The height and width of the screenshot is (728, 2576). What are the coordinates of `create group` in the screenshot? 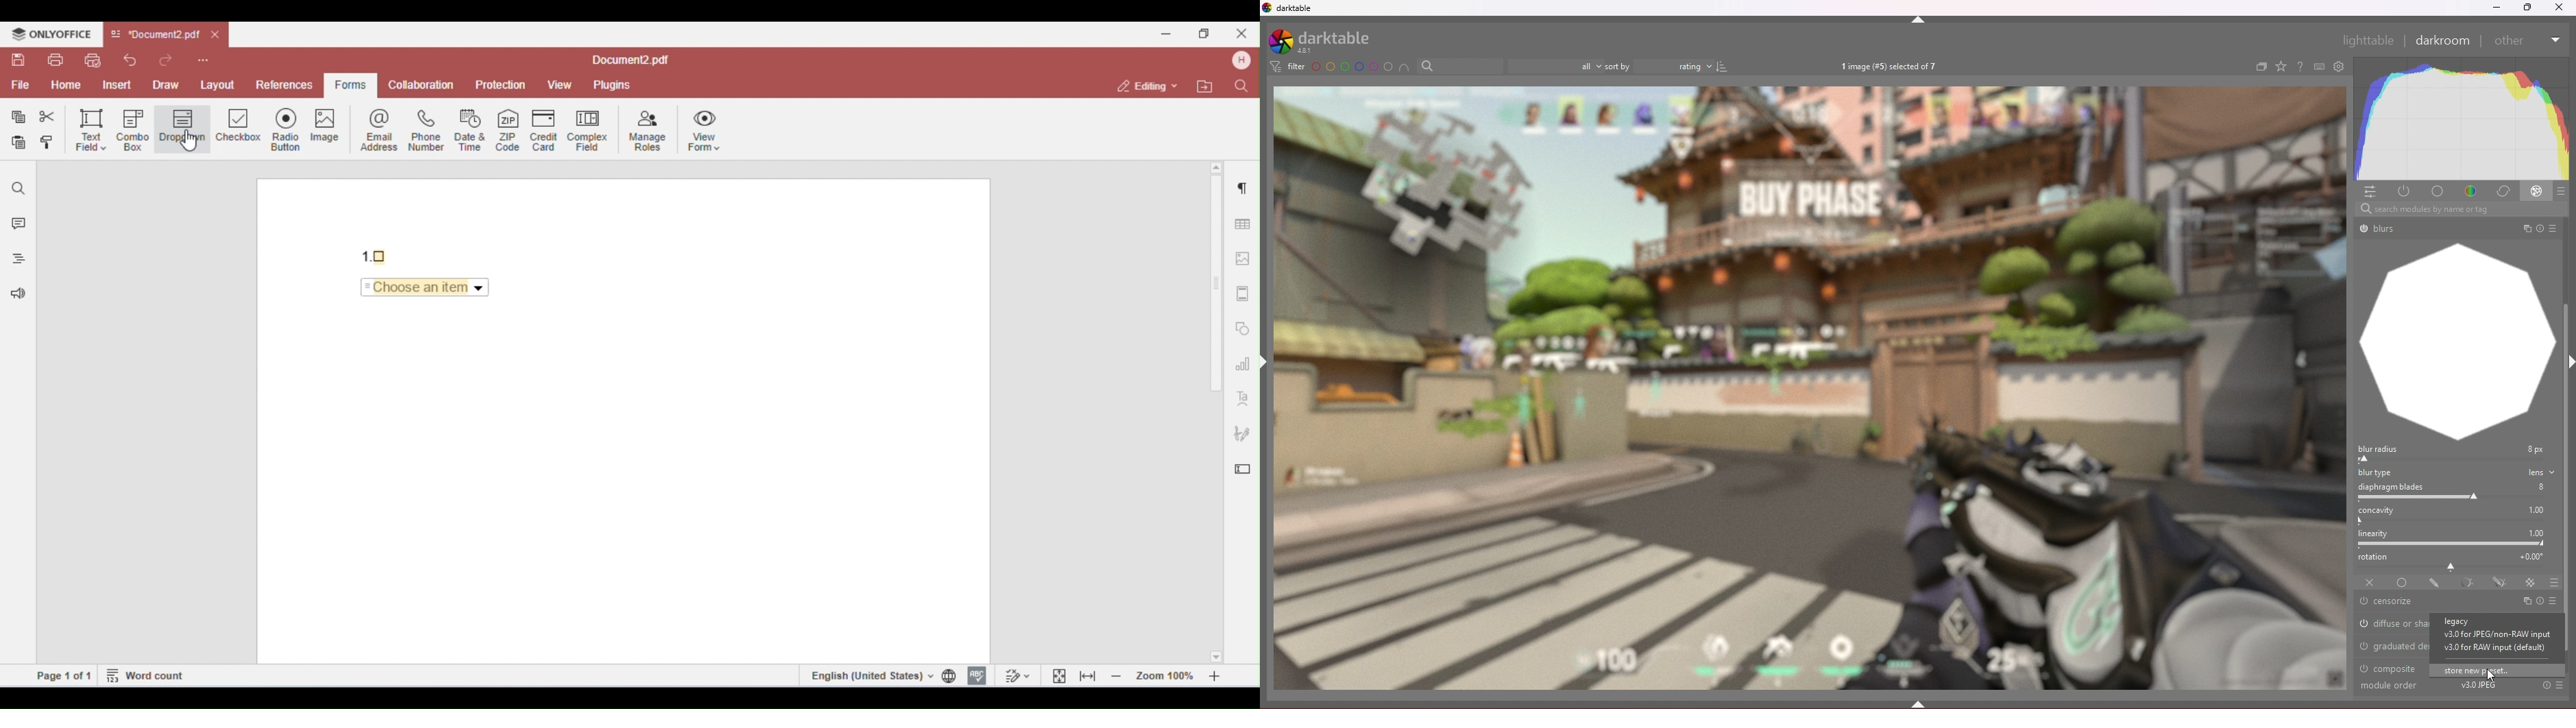 It's located at (2261, 67).